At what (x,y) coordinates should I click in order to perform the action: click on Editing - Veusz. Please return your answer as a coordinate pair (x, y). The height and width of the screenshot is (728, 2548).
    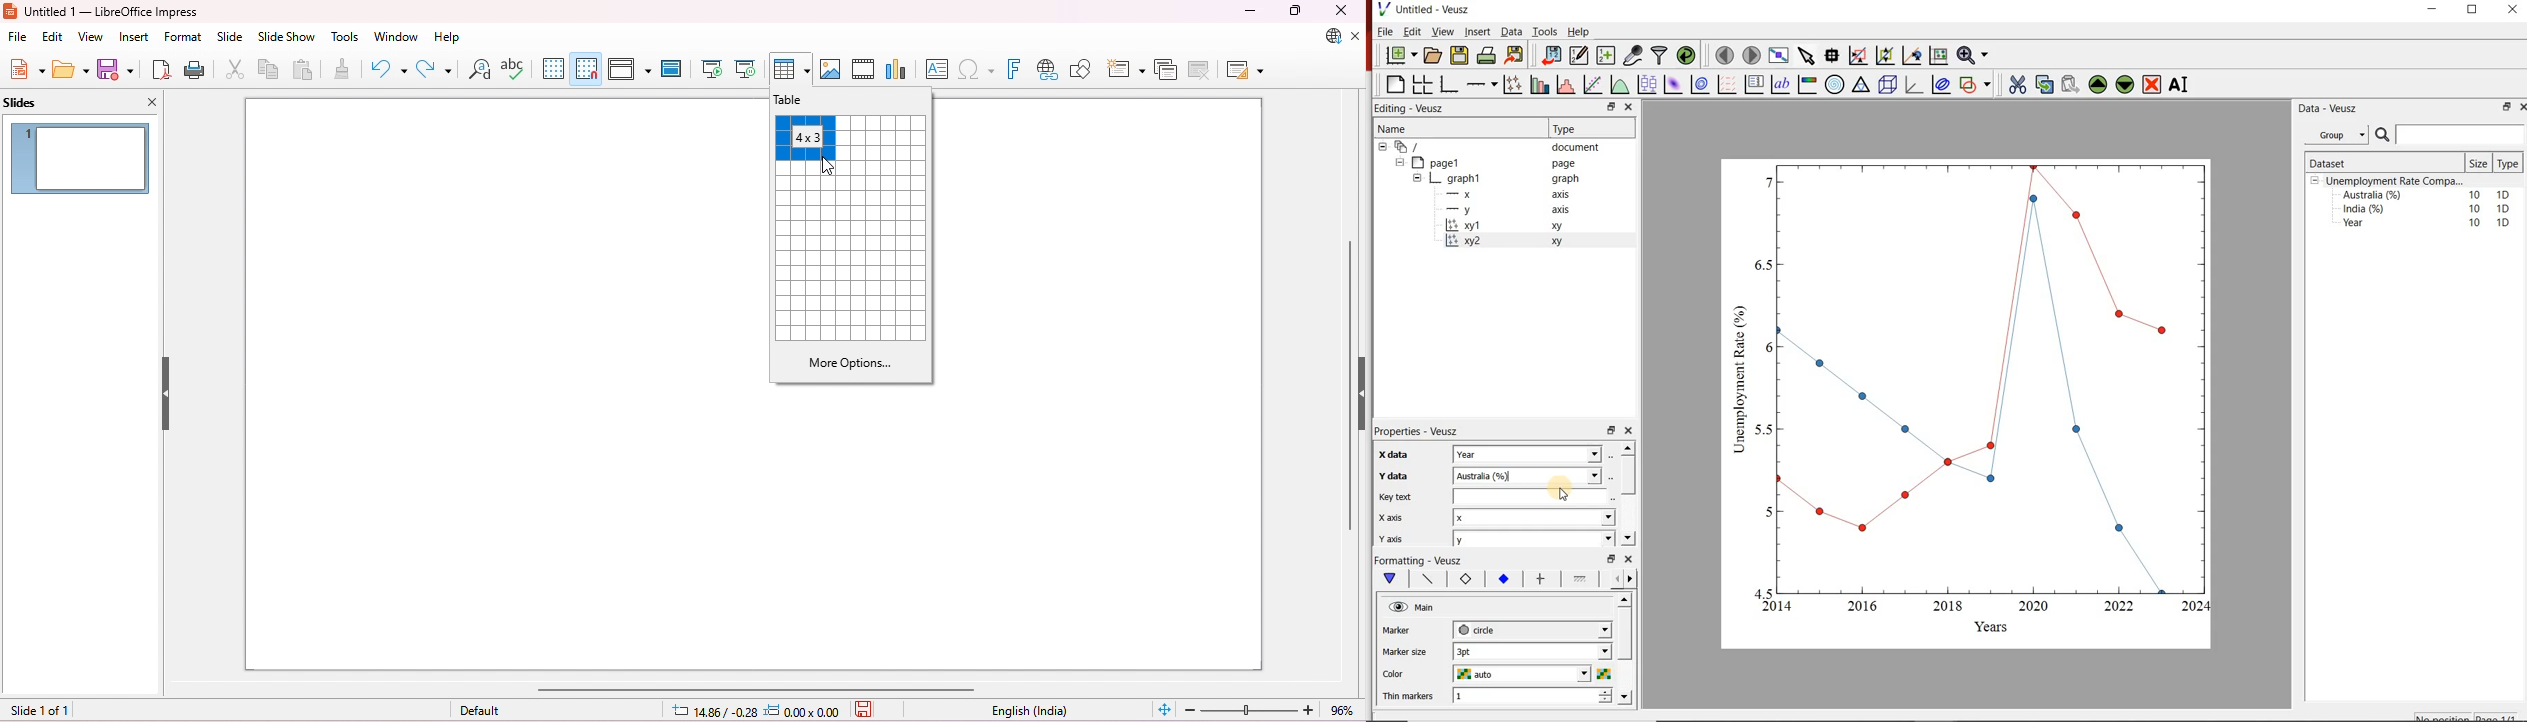
    Looking at the image, I should click on (1412, 107).